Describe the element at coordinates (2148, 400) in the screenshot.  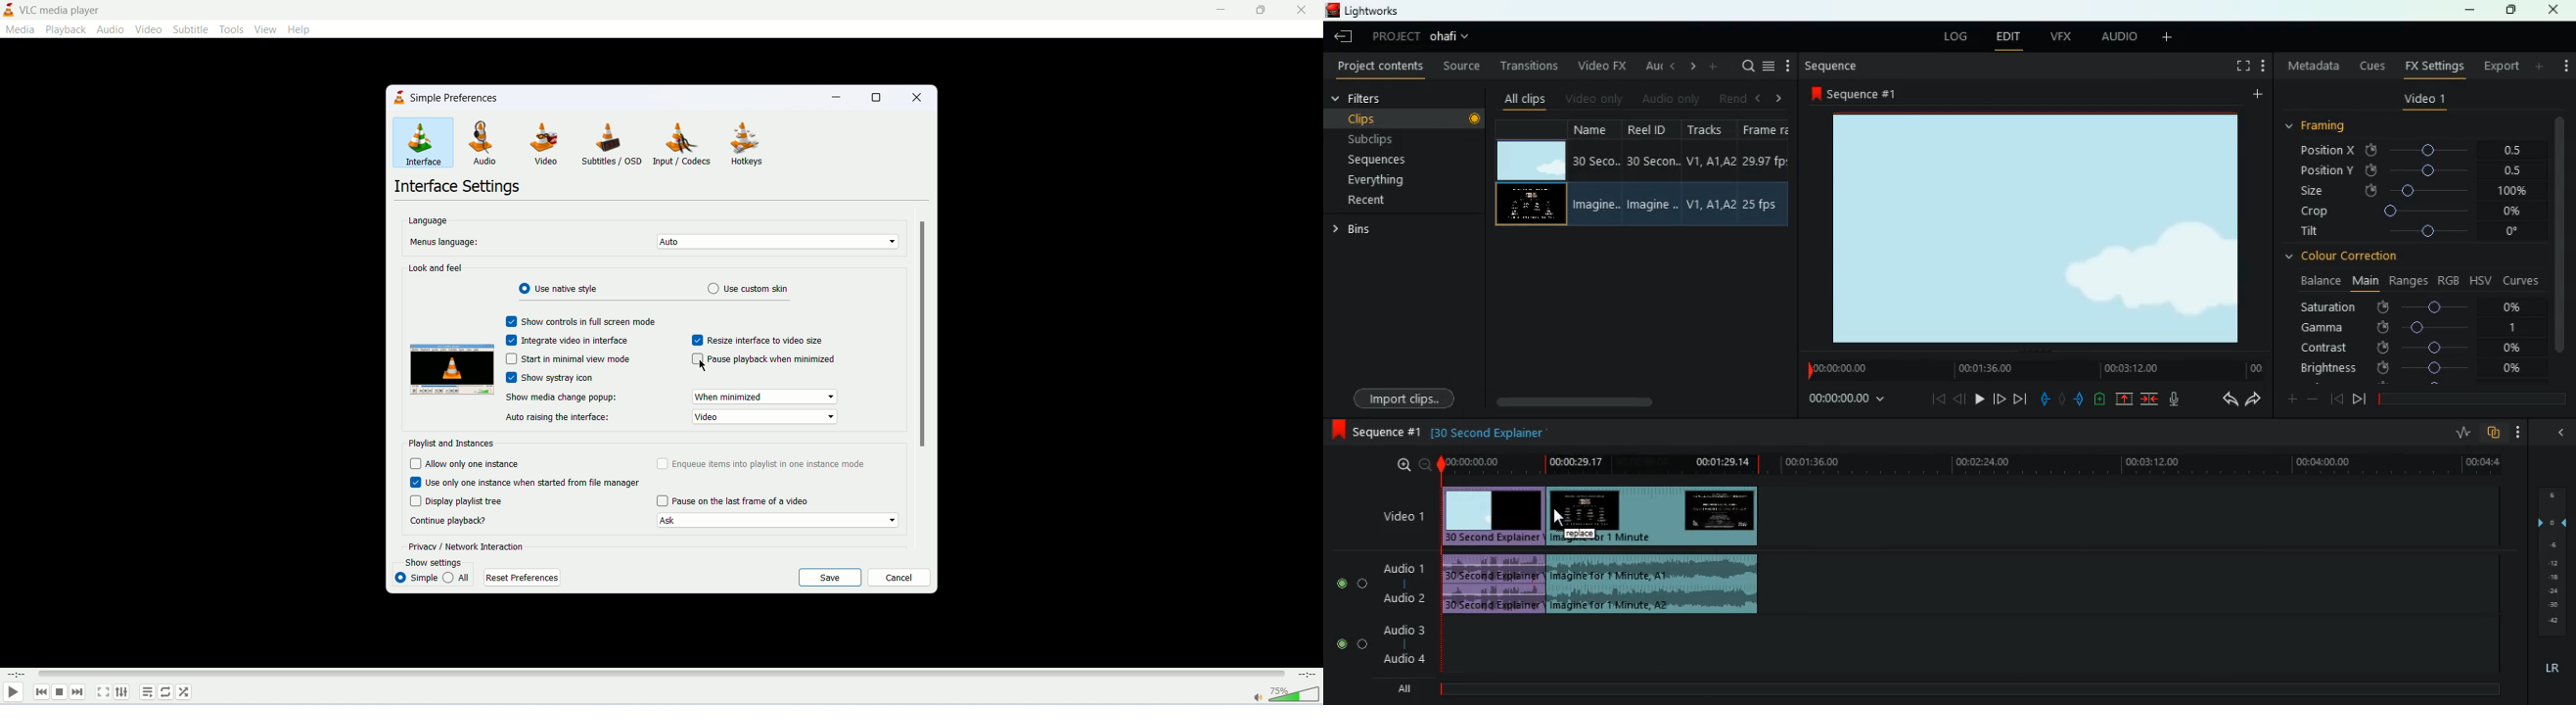
I see `join` at that location.